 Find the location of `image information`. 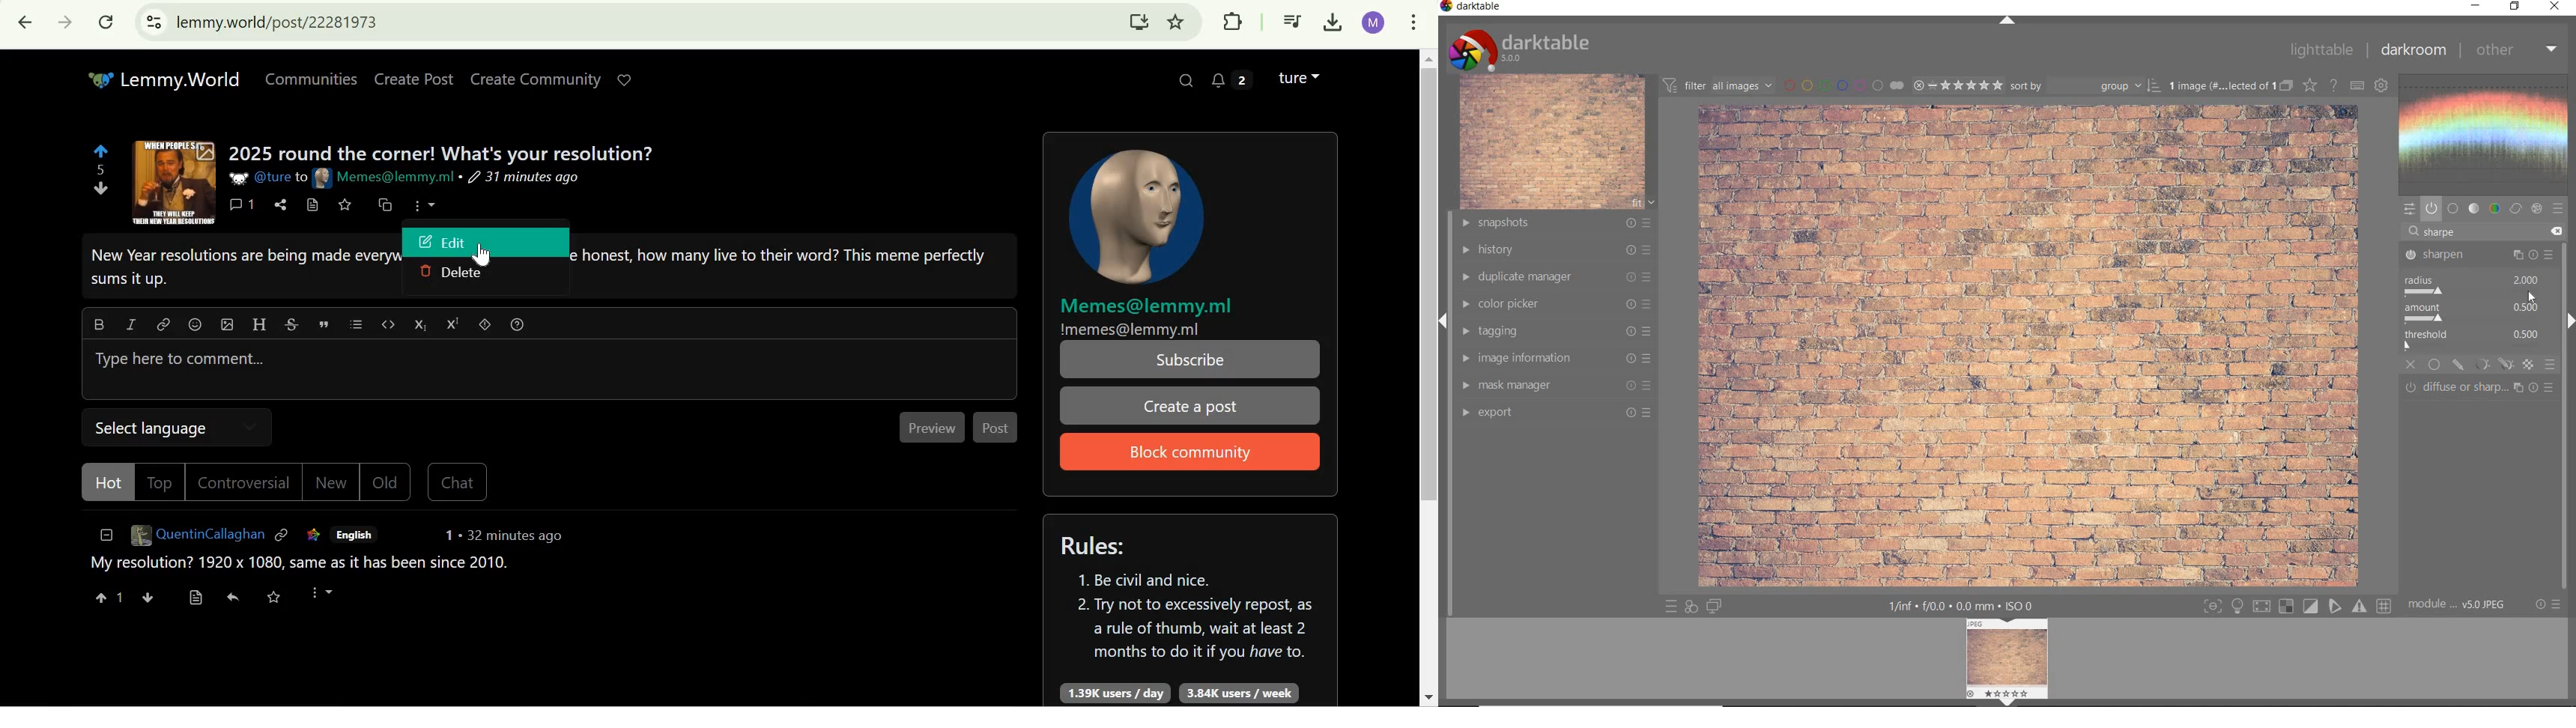

image information is located at coordinates (1555, 358).